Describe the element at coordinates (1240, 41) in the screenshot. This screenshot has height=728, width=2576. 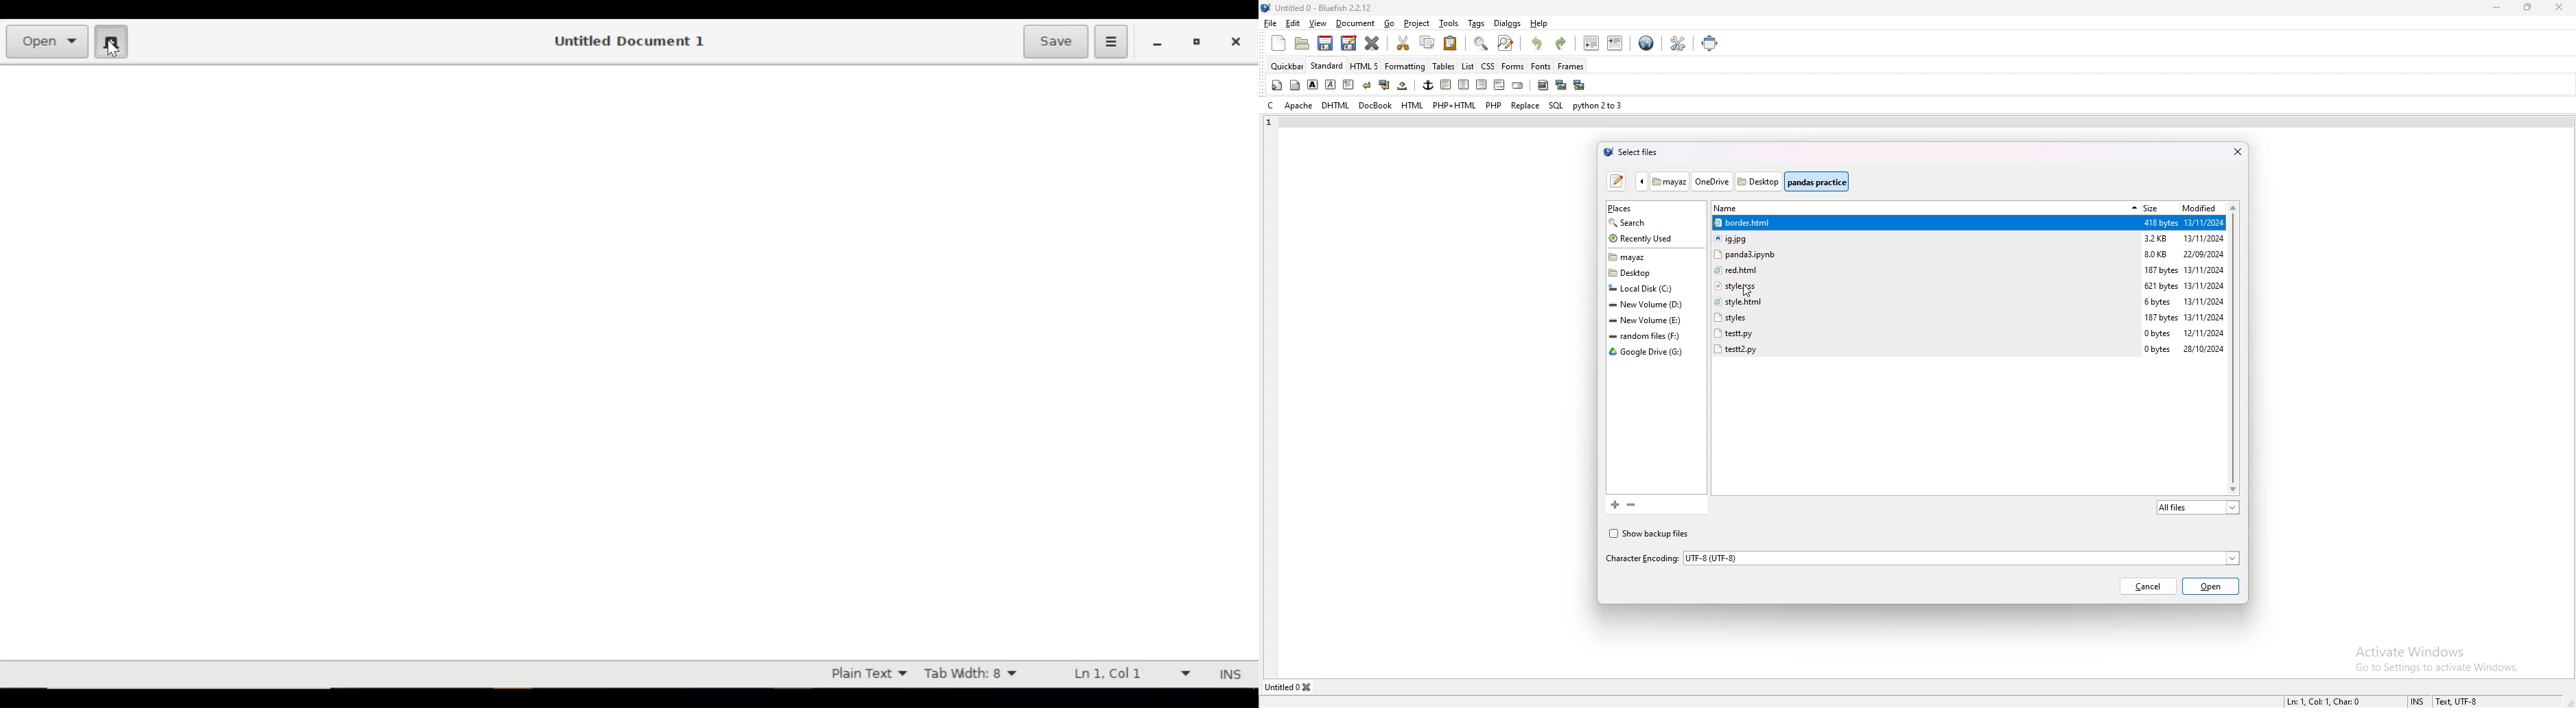
I see `Close` at that location.